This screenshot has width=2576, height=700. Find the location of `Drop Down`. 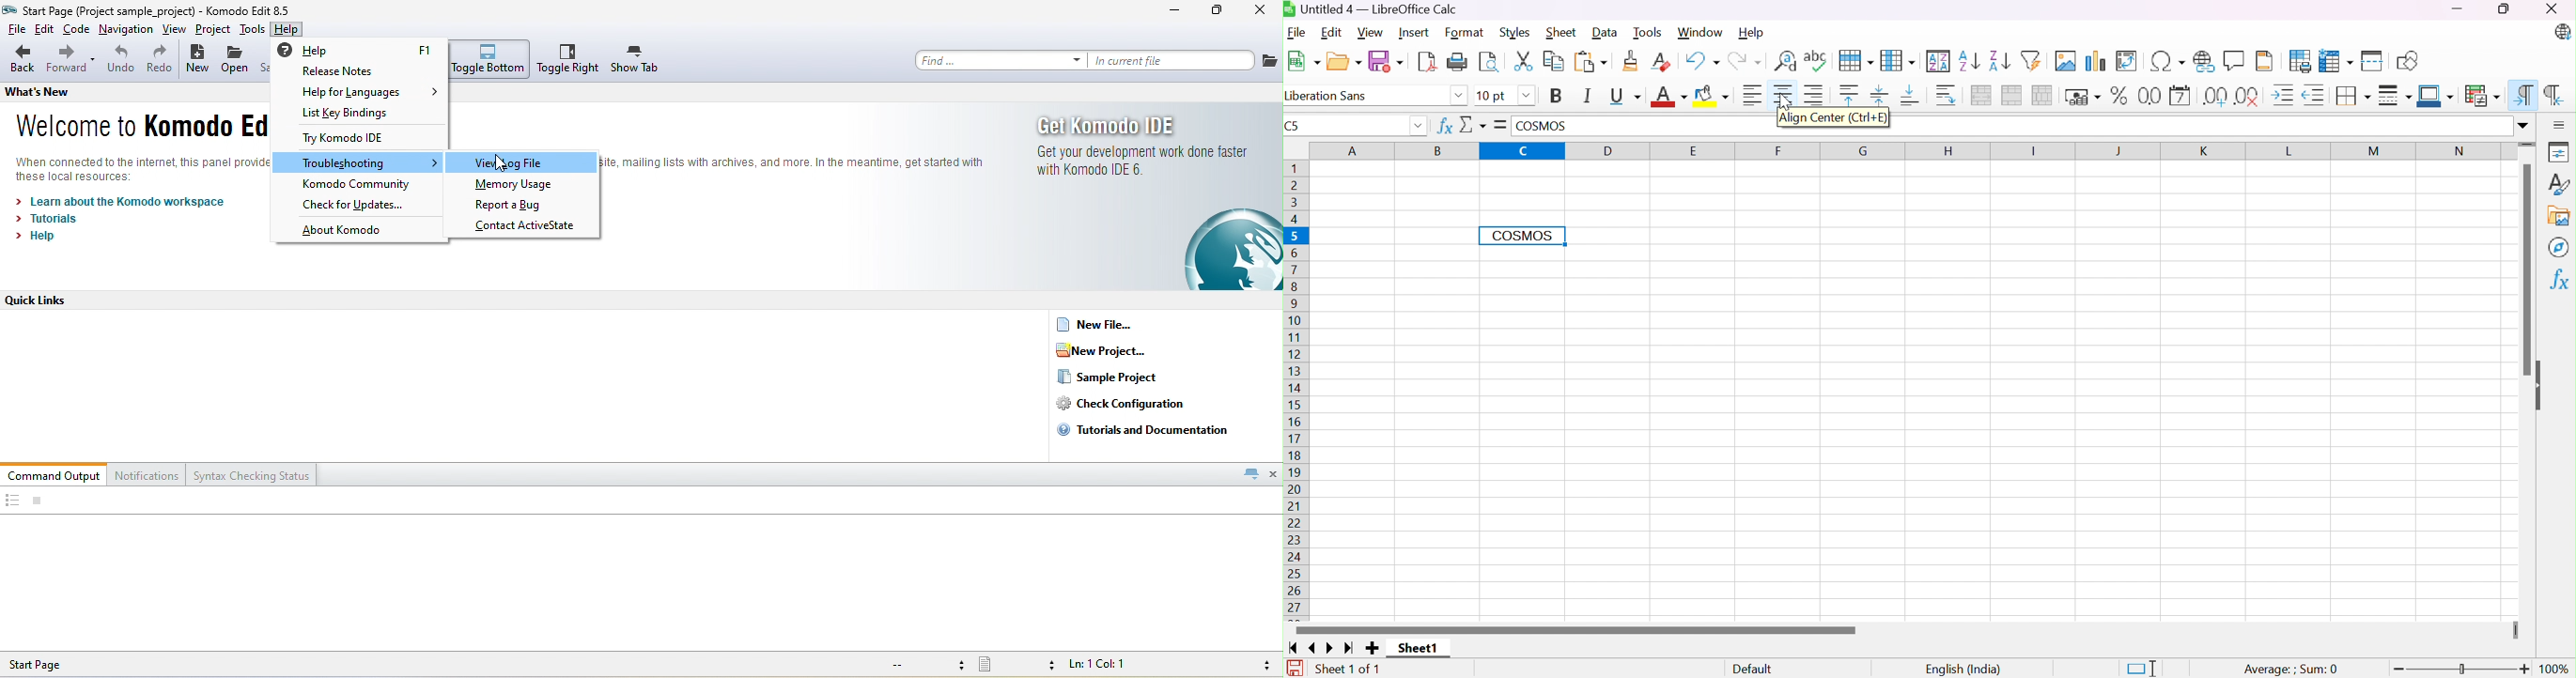

Drop Down is located at coordinates (1418, 126).